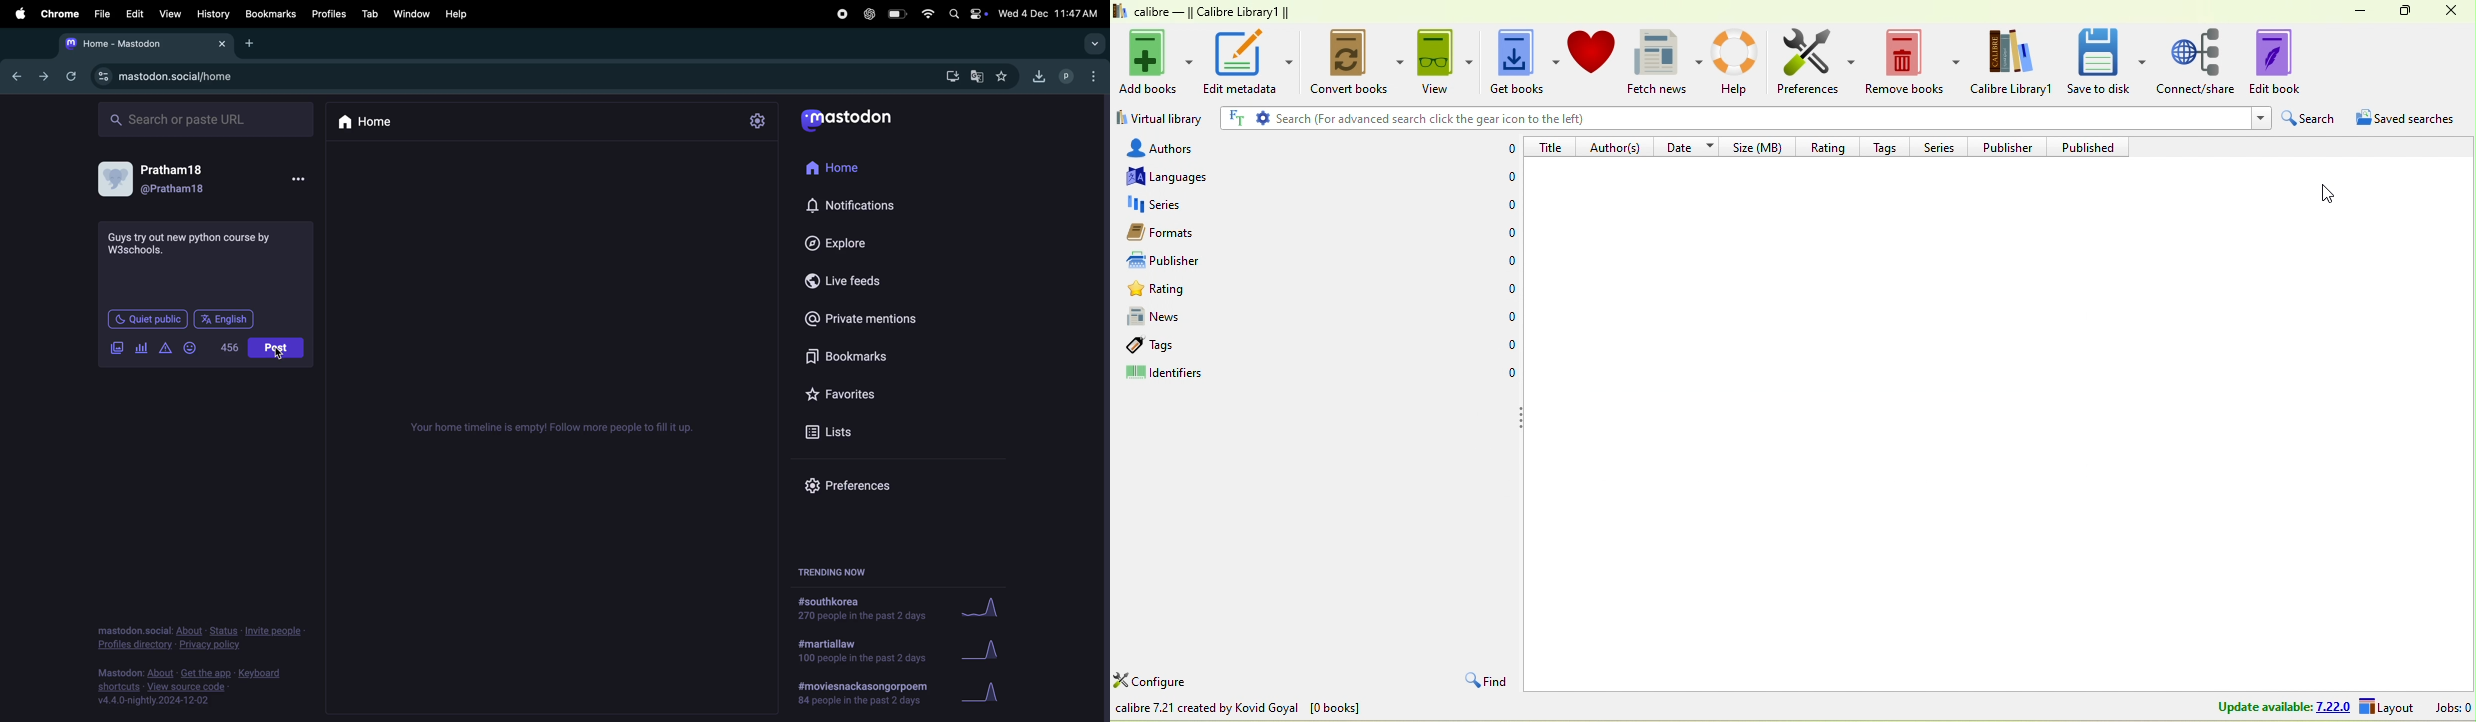 The width and height of the screenshot is (2492, 728). What do you see at coordinates (862, 317) in the screenshot?
I see `private  mentions` at bounding box center [862, 317].